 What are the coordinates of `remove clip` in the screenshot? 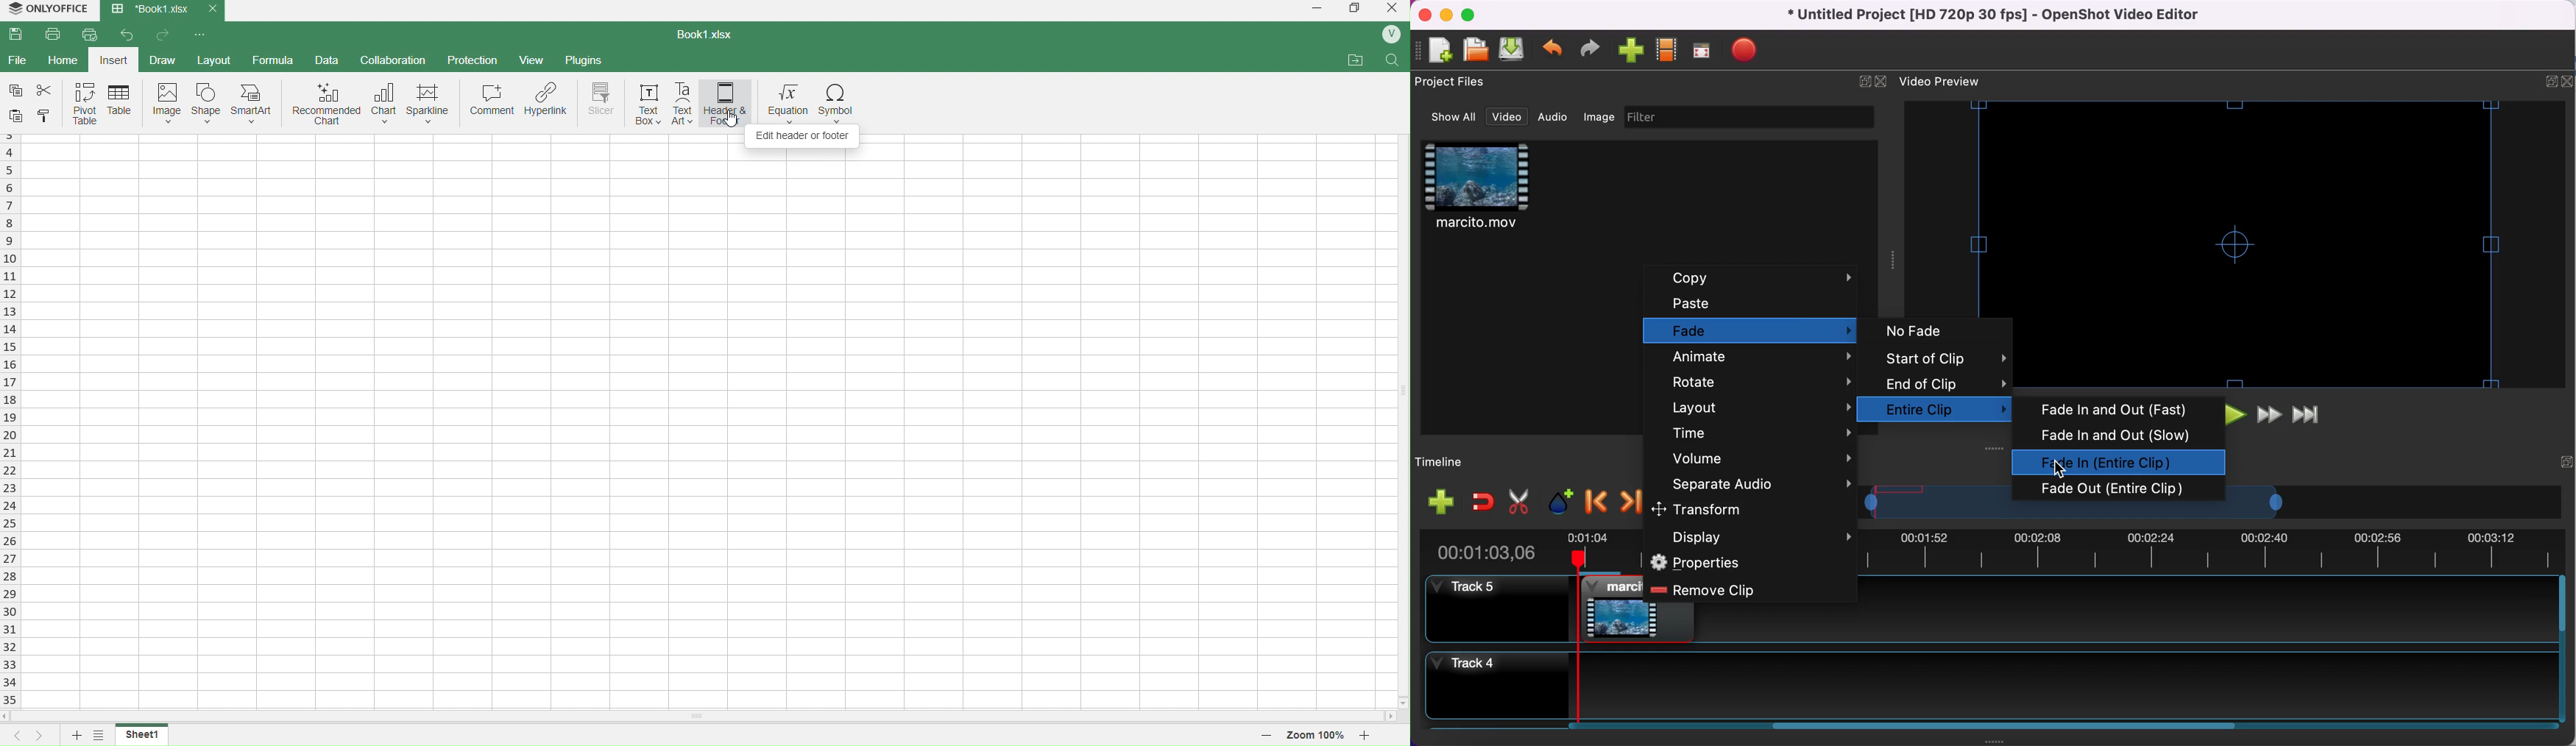 It's located at (1734, 590).